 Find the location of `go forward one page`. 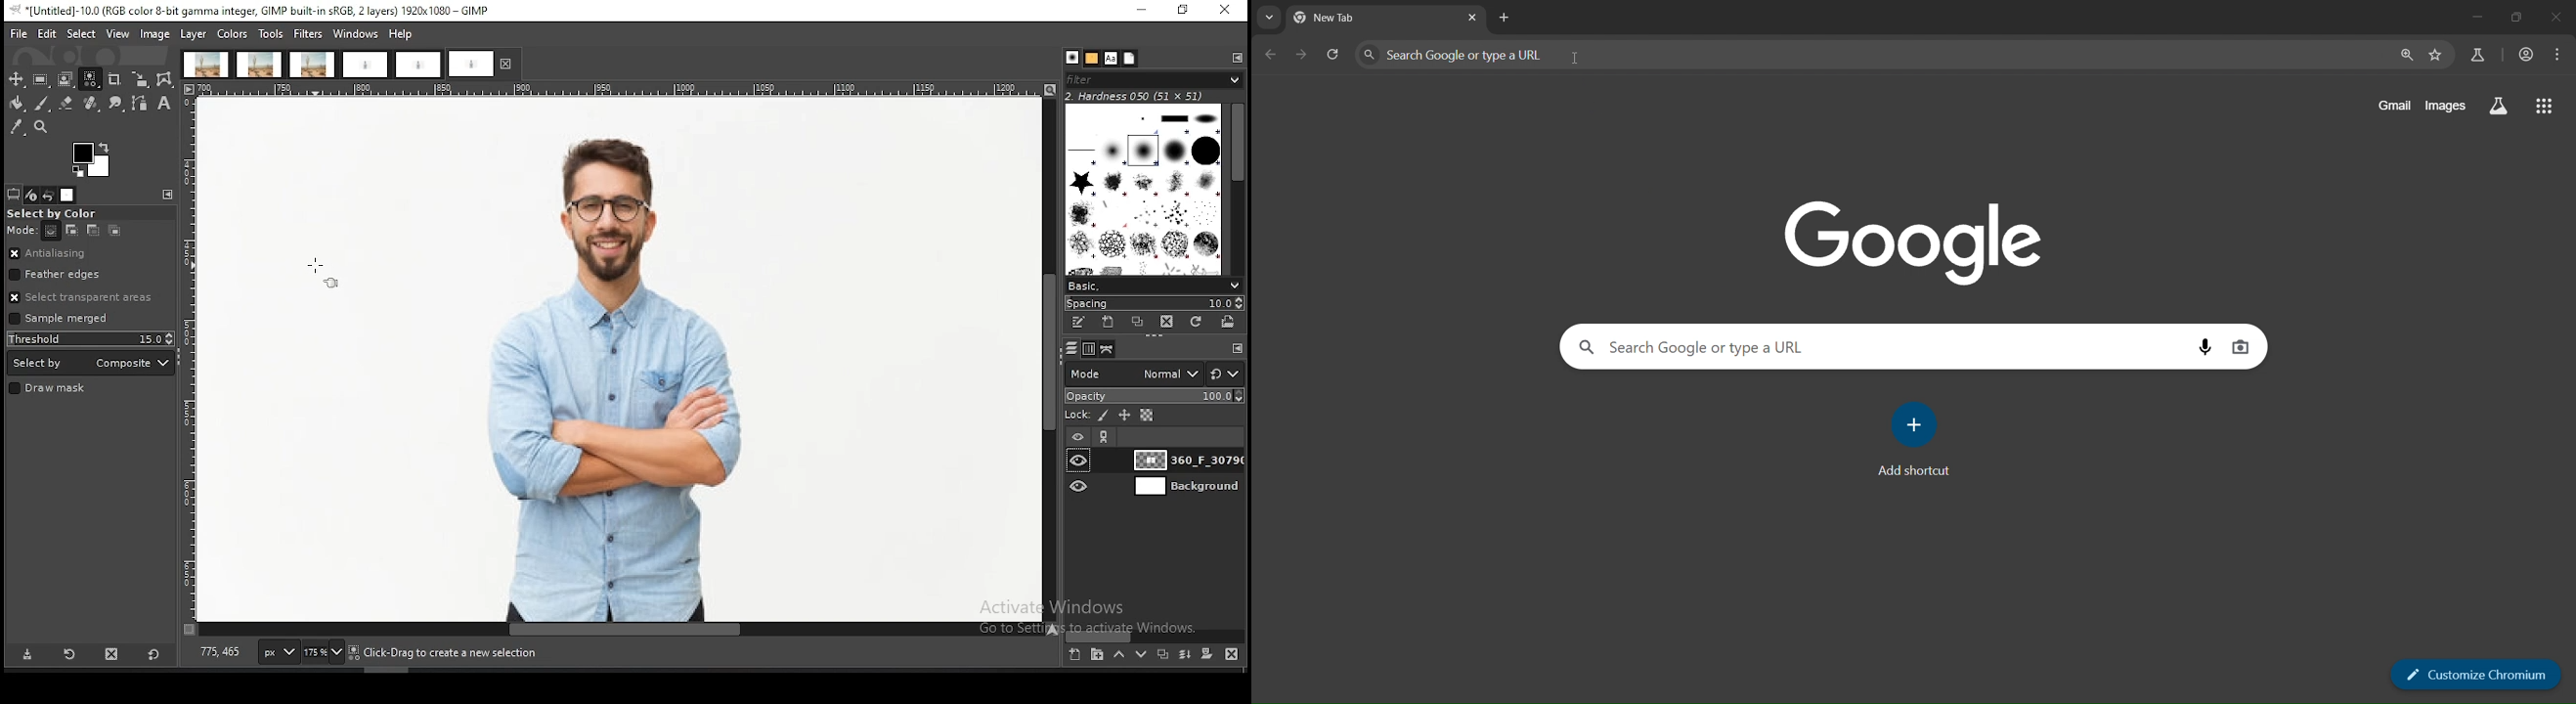

go forward one page is located at coordinates (1304, 55).